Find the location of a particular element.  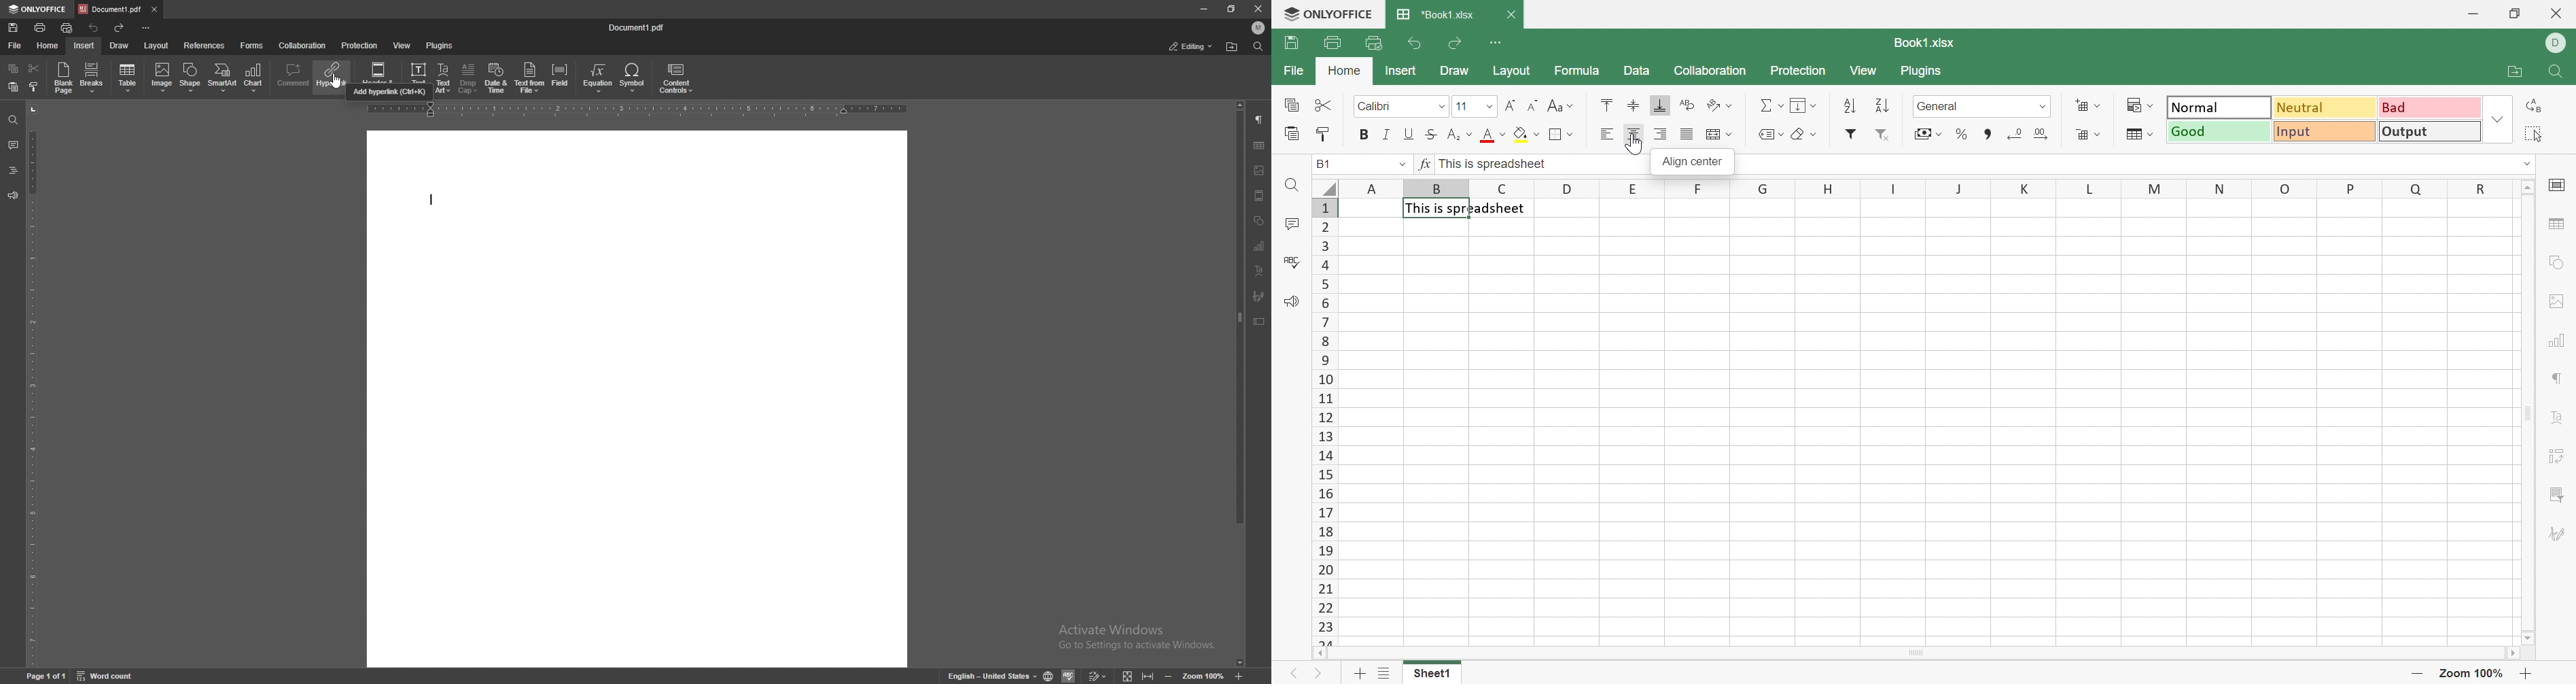

file is located at coordinates (14, 46).